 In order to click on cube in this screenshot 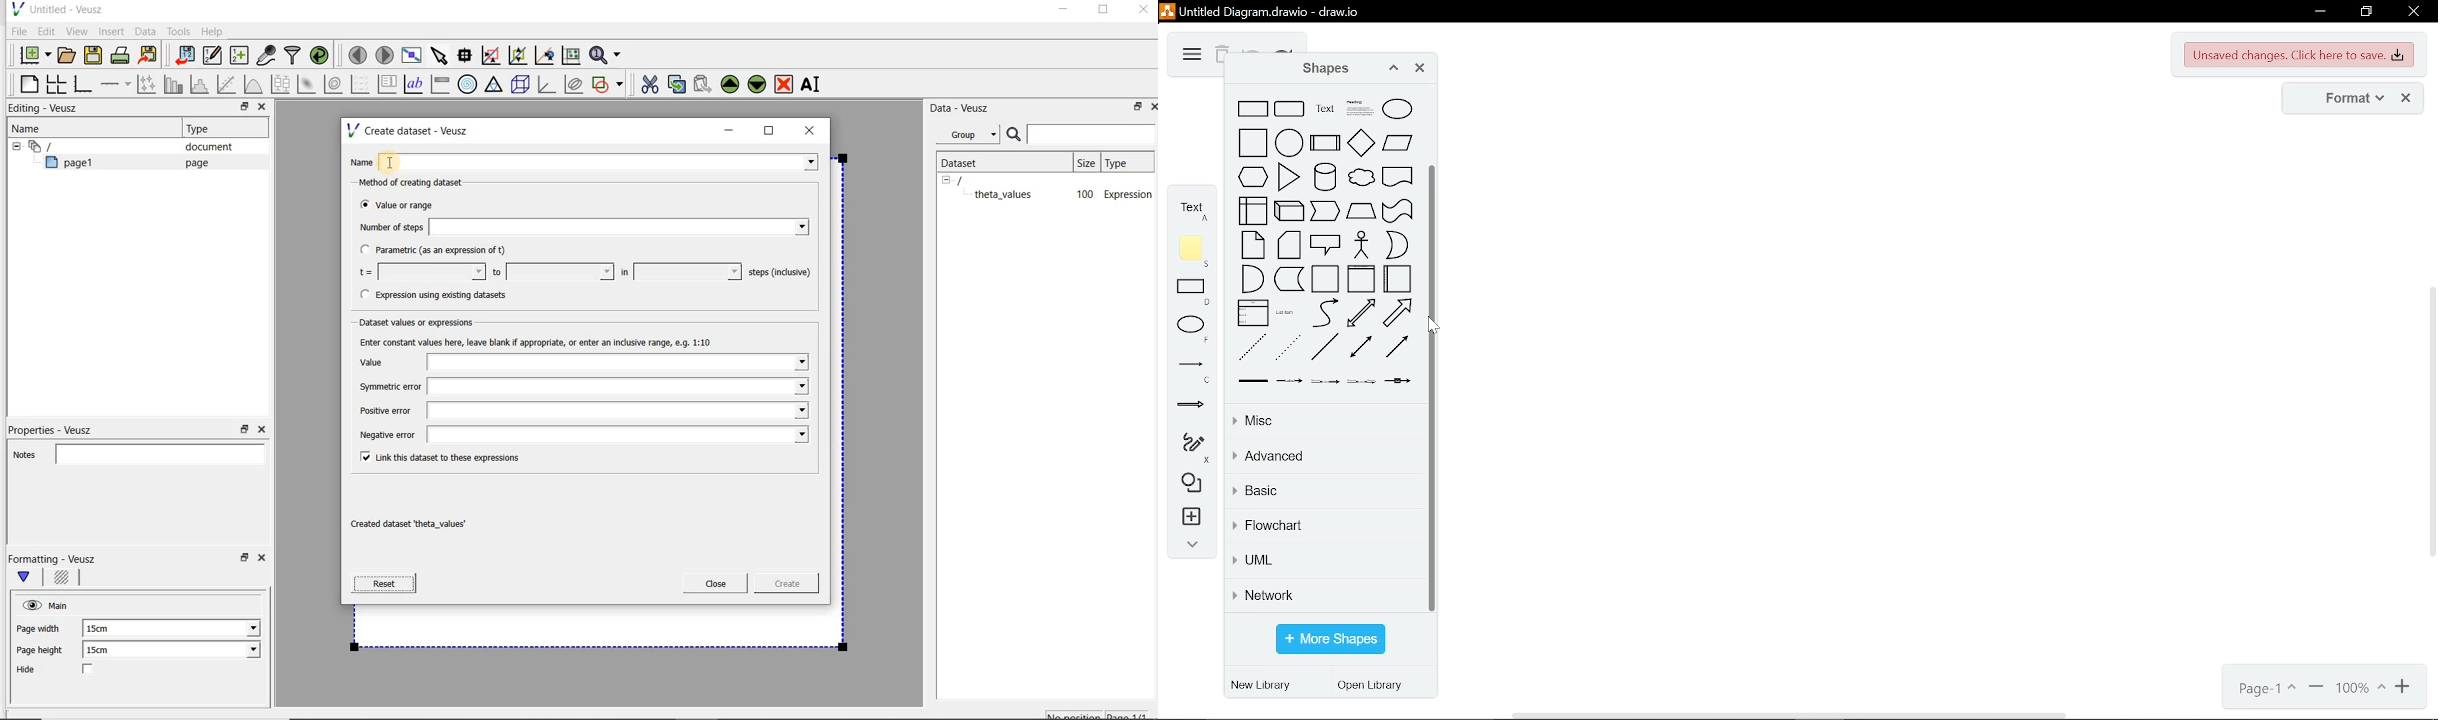, I will do `click(1289, 211)`.